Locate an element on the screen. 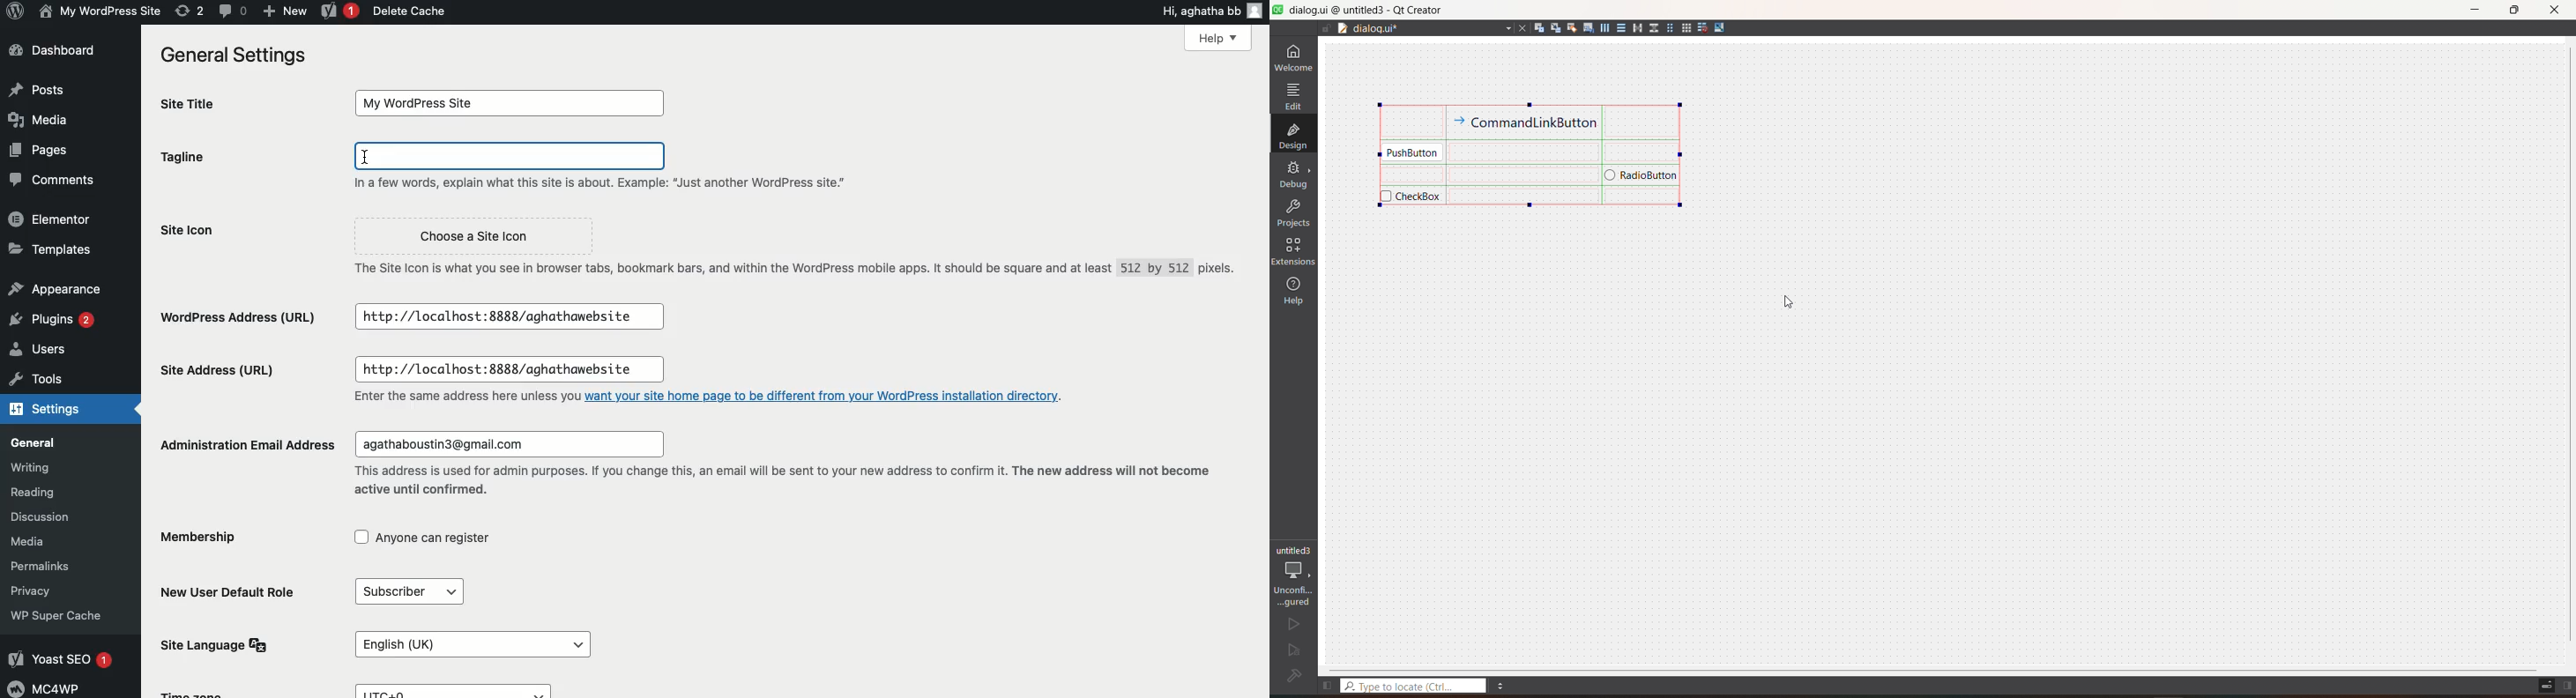 Image resolution: width=2576 pixels, height=700 pixels. New user default role is located at coordinates (231, 591).